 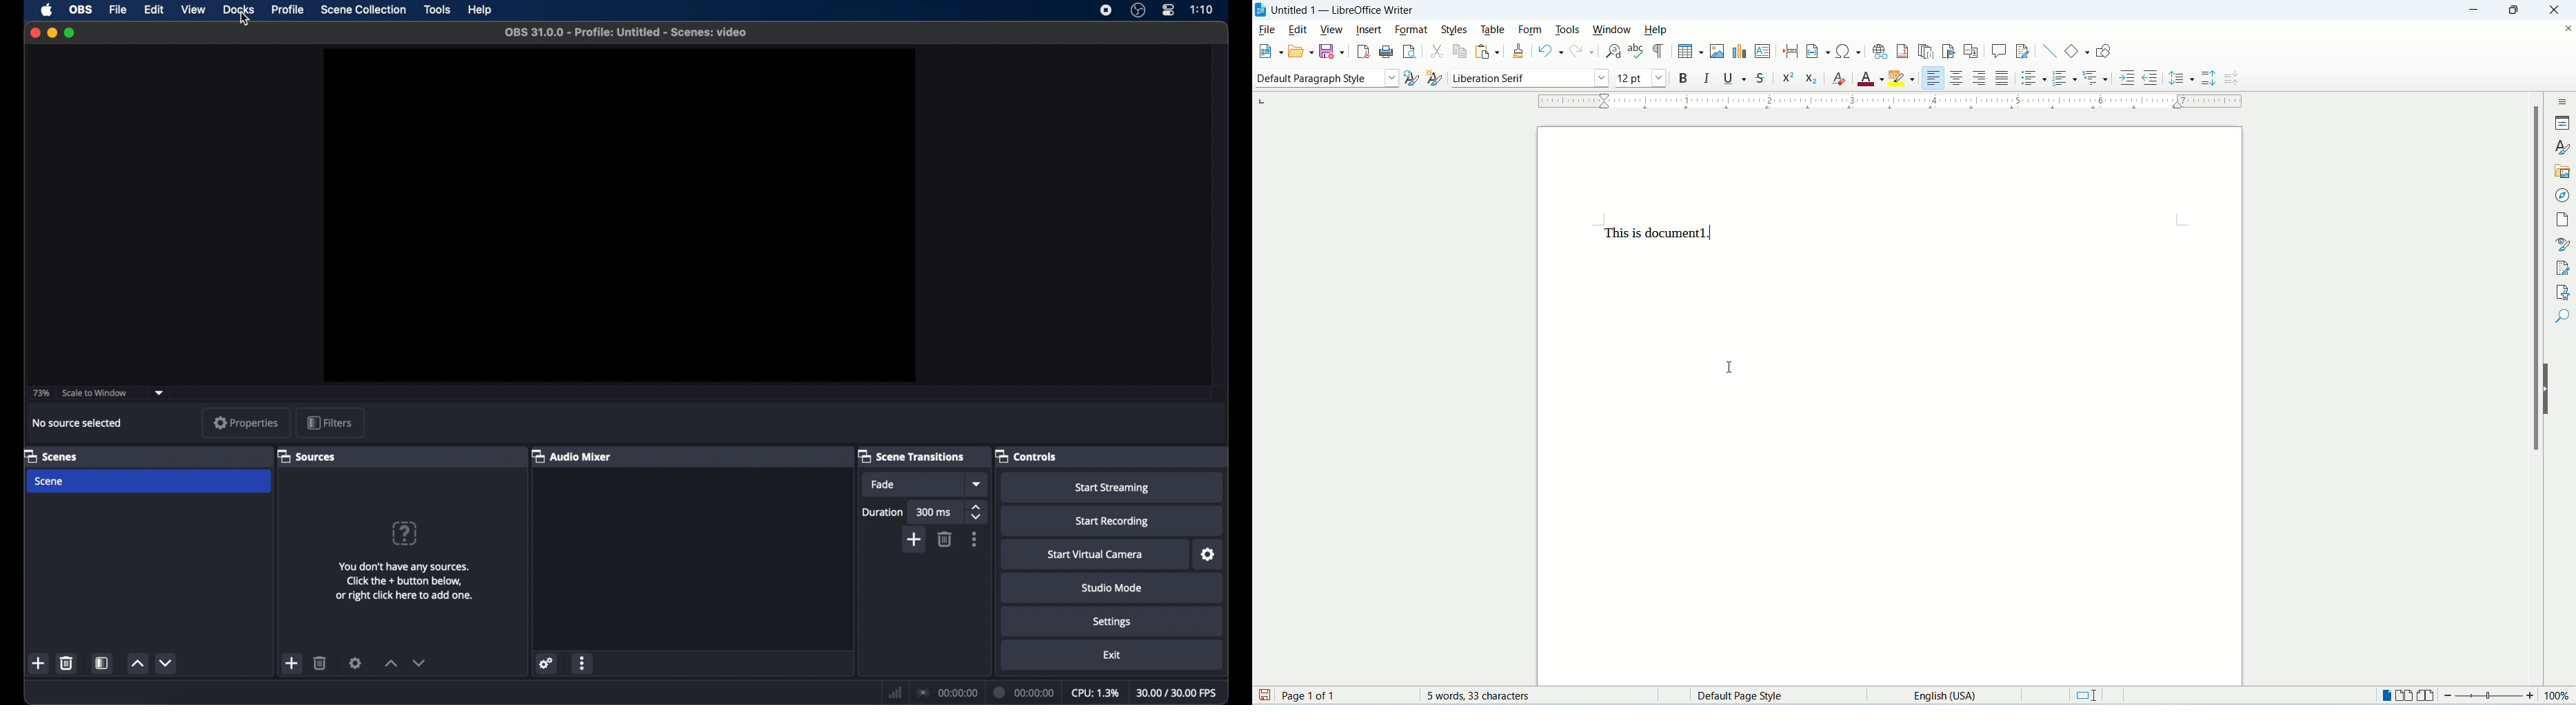 What do you see at coordinates (1331, 30) in the screenshot?
I see `view` at bounding box center [1331, 30].